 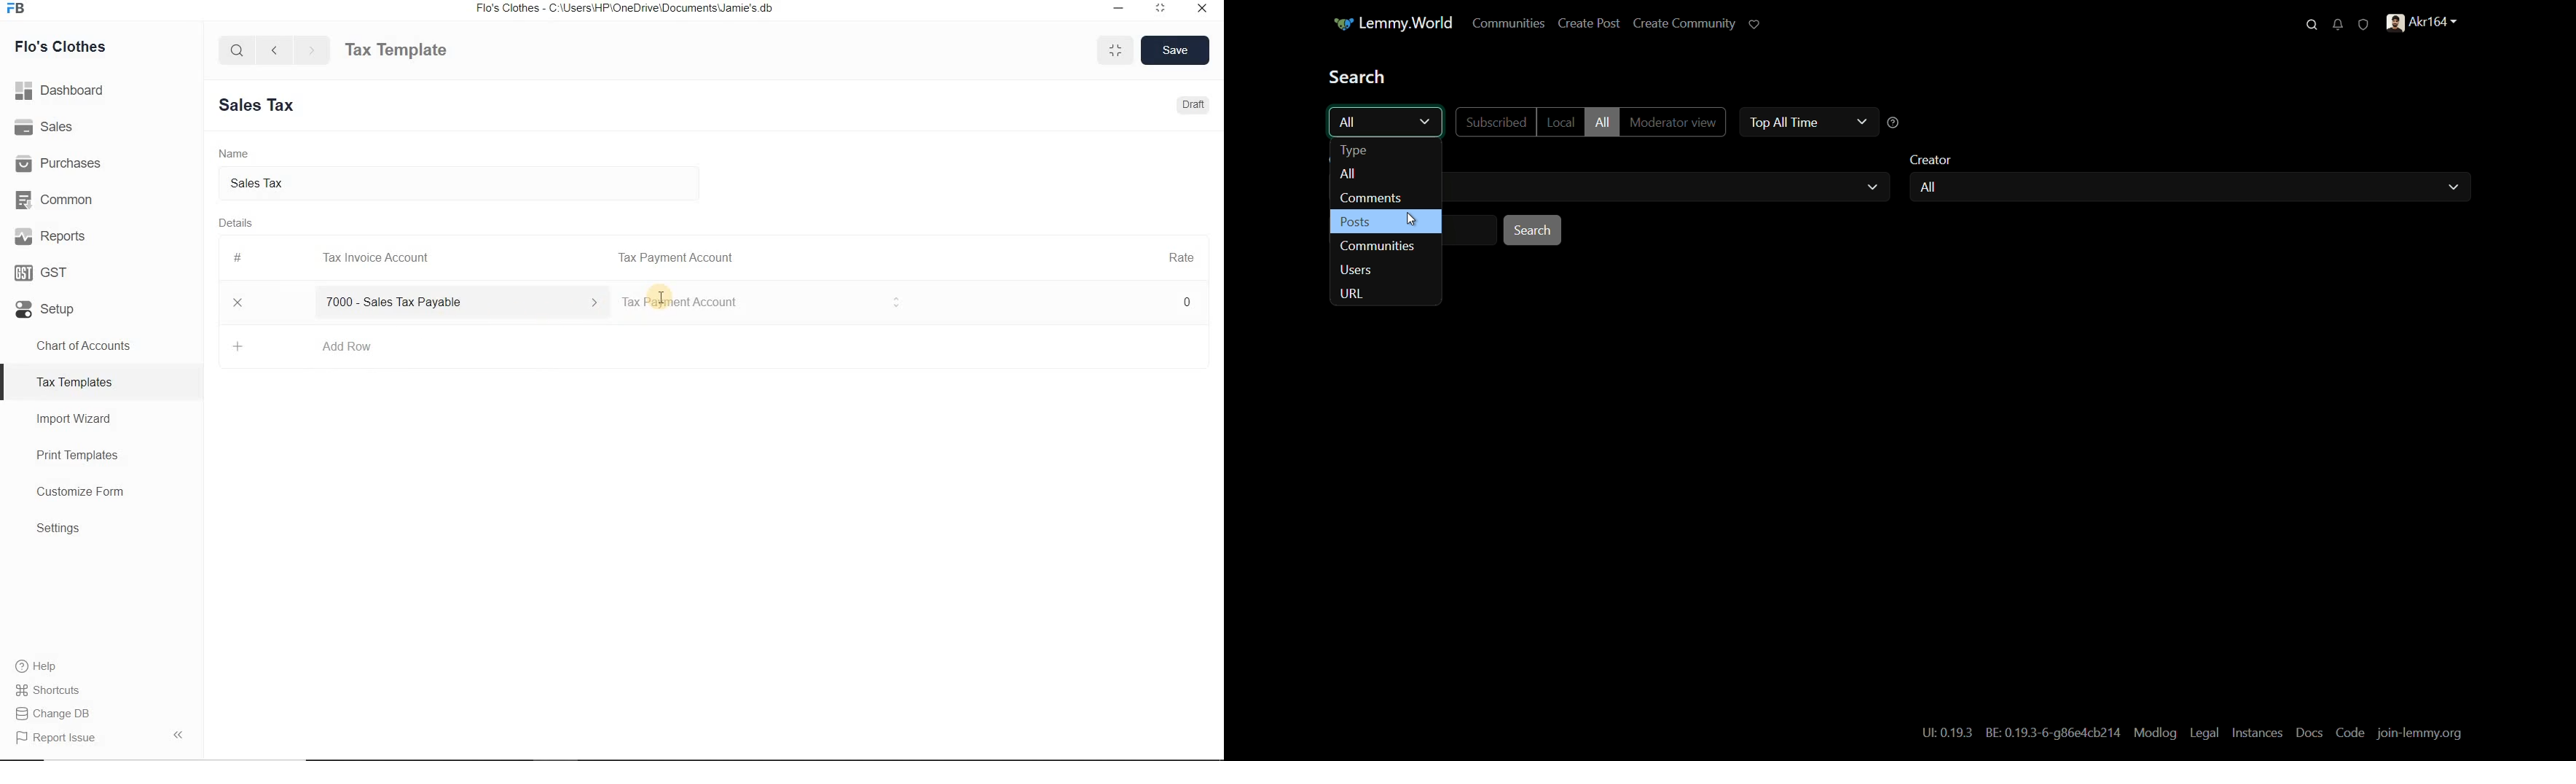 What do you see at coordinates (1781, 121) in the screenshot?
I see `top all time` at bounding box center [1781, 121].